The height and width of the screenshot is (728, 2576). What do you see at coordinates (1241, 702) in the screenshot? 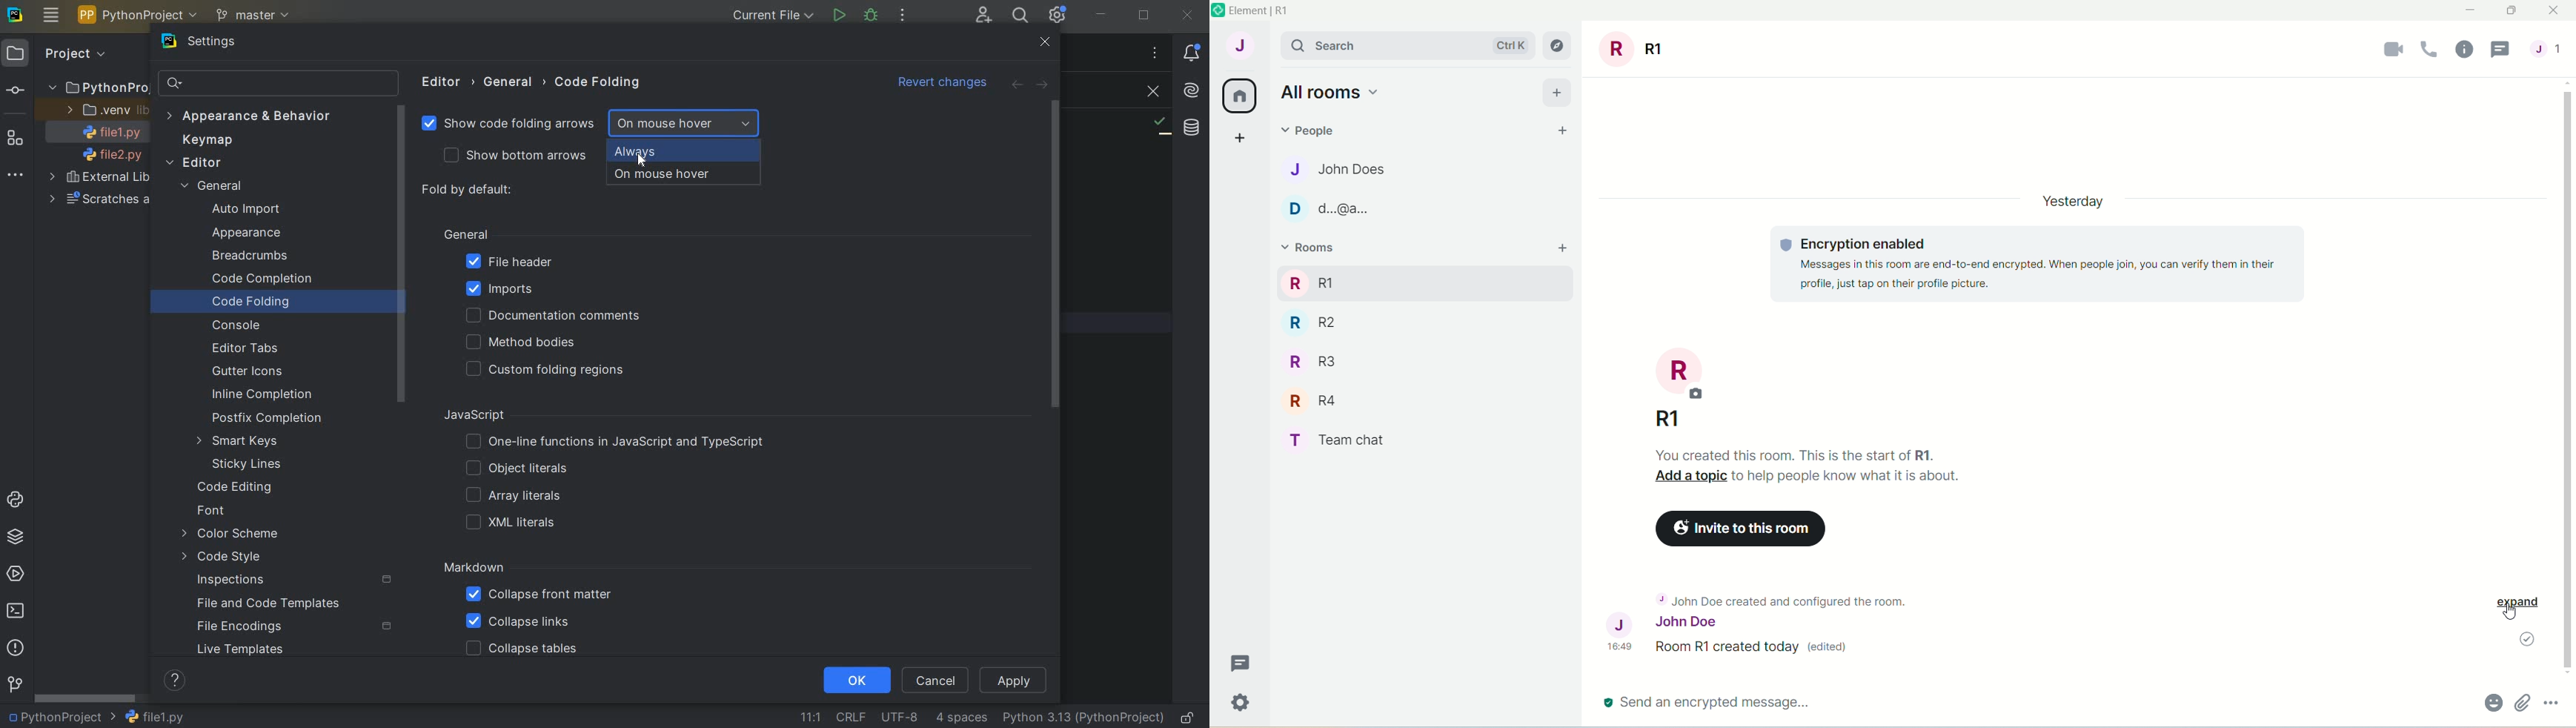
I see `settings` at bounding box center [1241, 702].